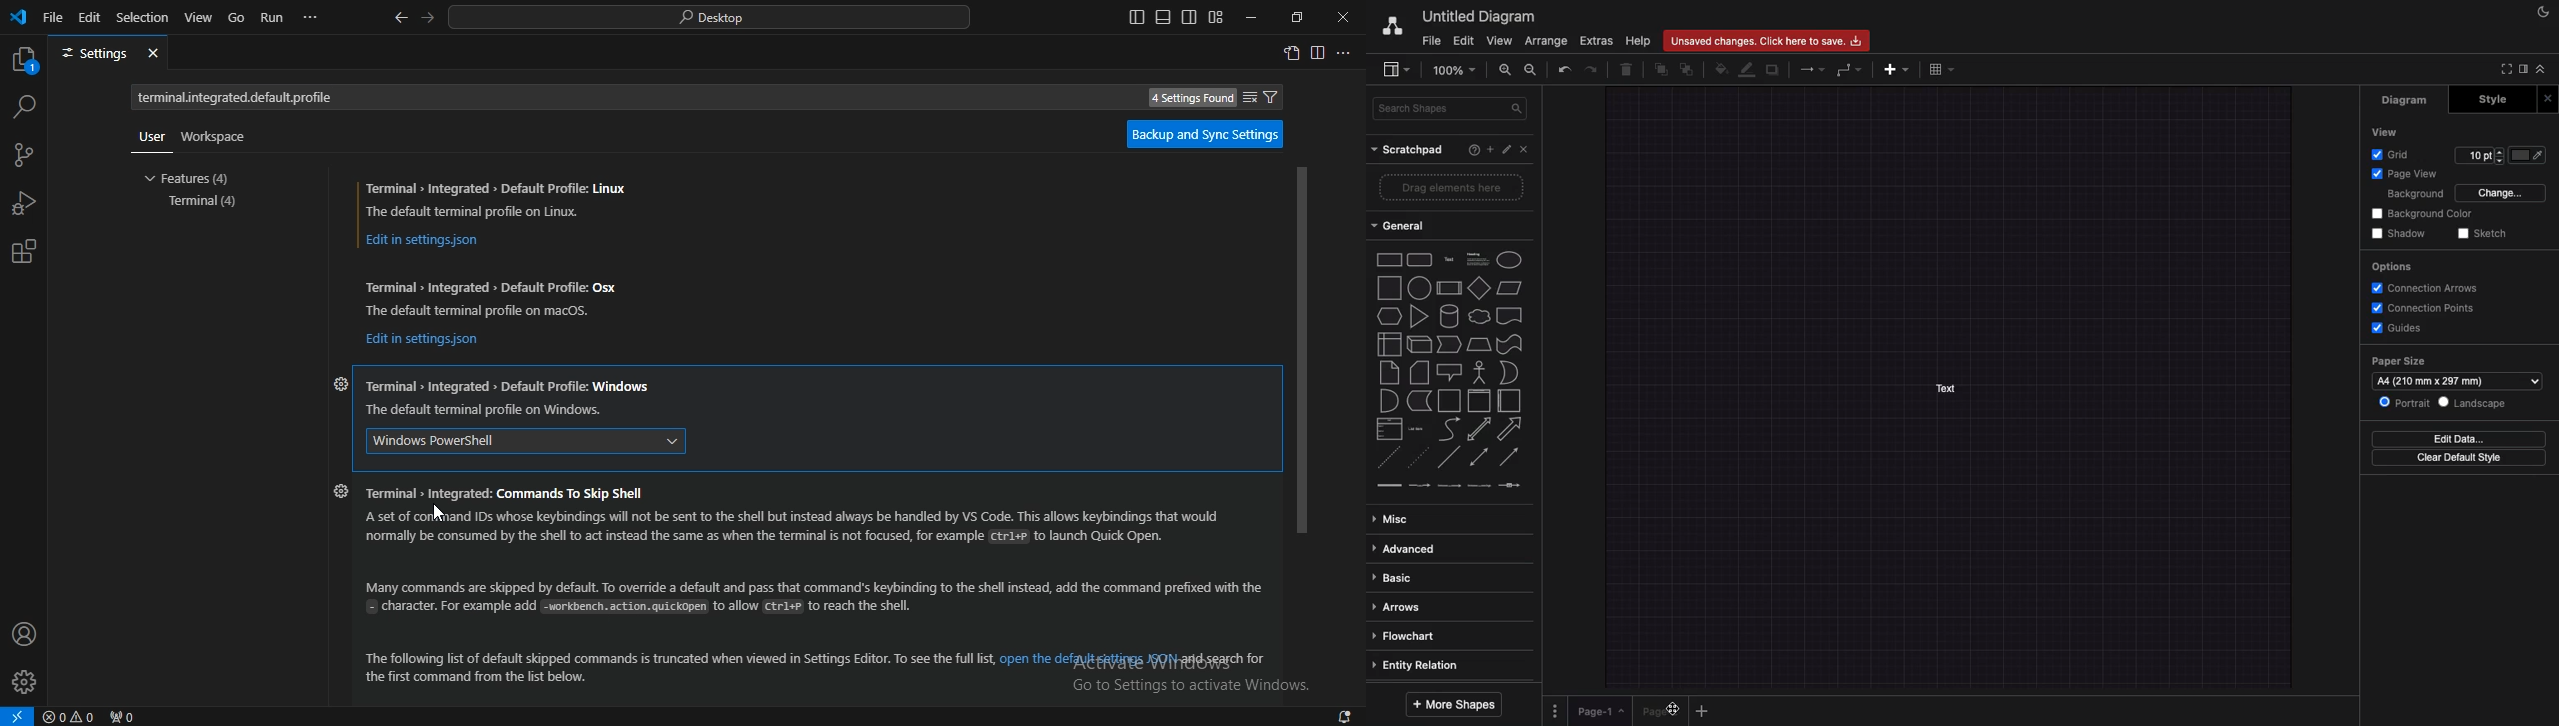  I want to click on Terminal » Integrated > Default Profile: Osx
The default terminal profile on macos., so click(496, 296).